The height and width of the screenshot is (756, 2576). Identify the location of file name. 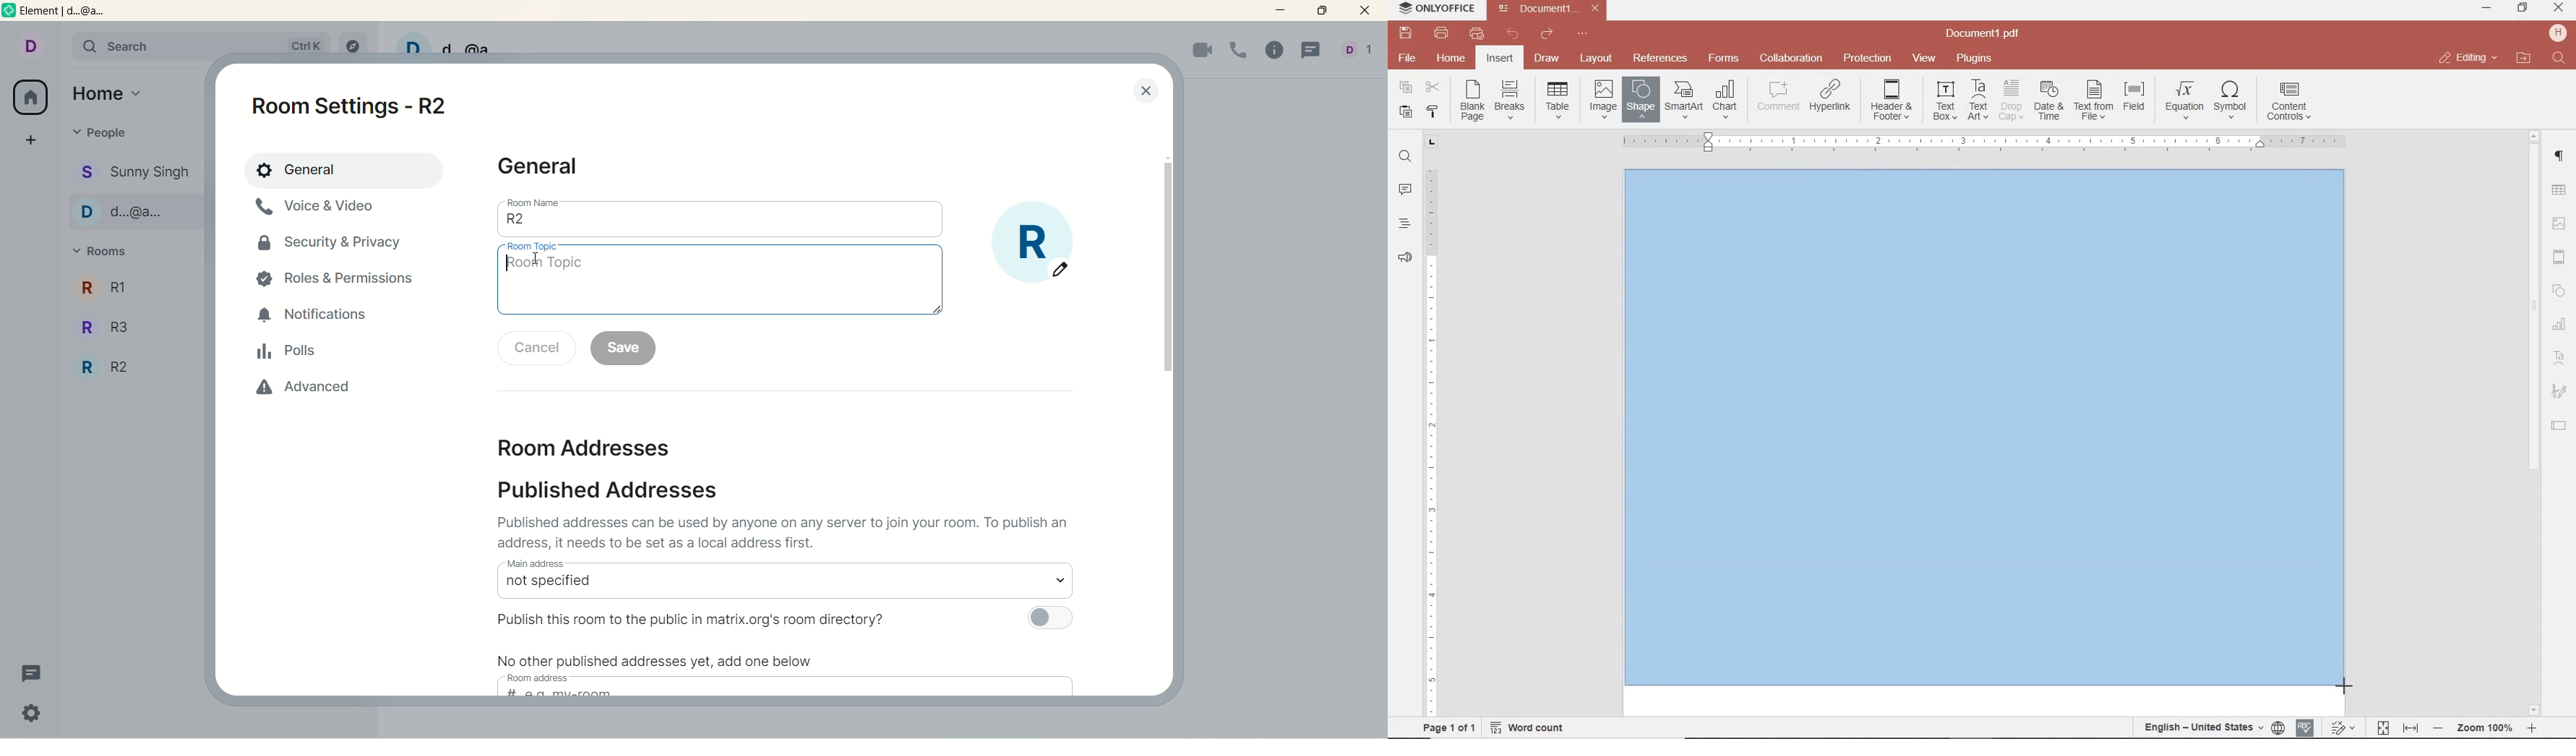
(1987, 34).